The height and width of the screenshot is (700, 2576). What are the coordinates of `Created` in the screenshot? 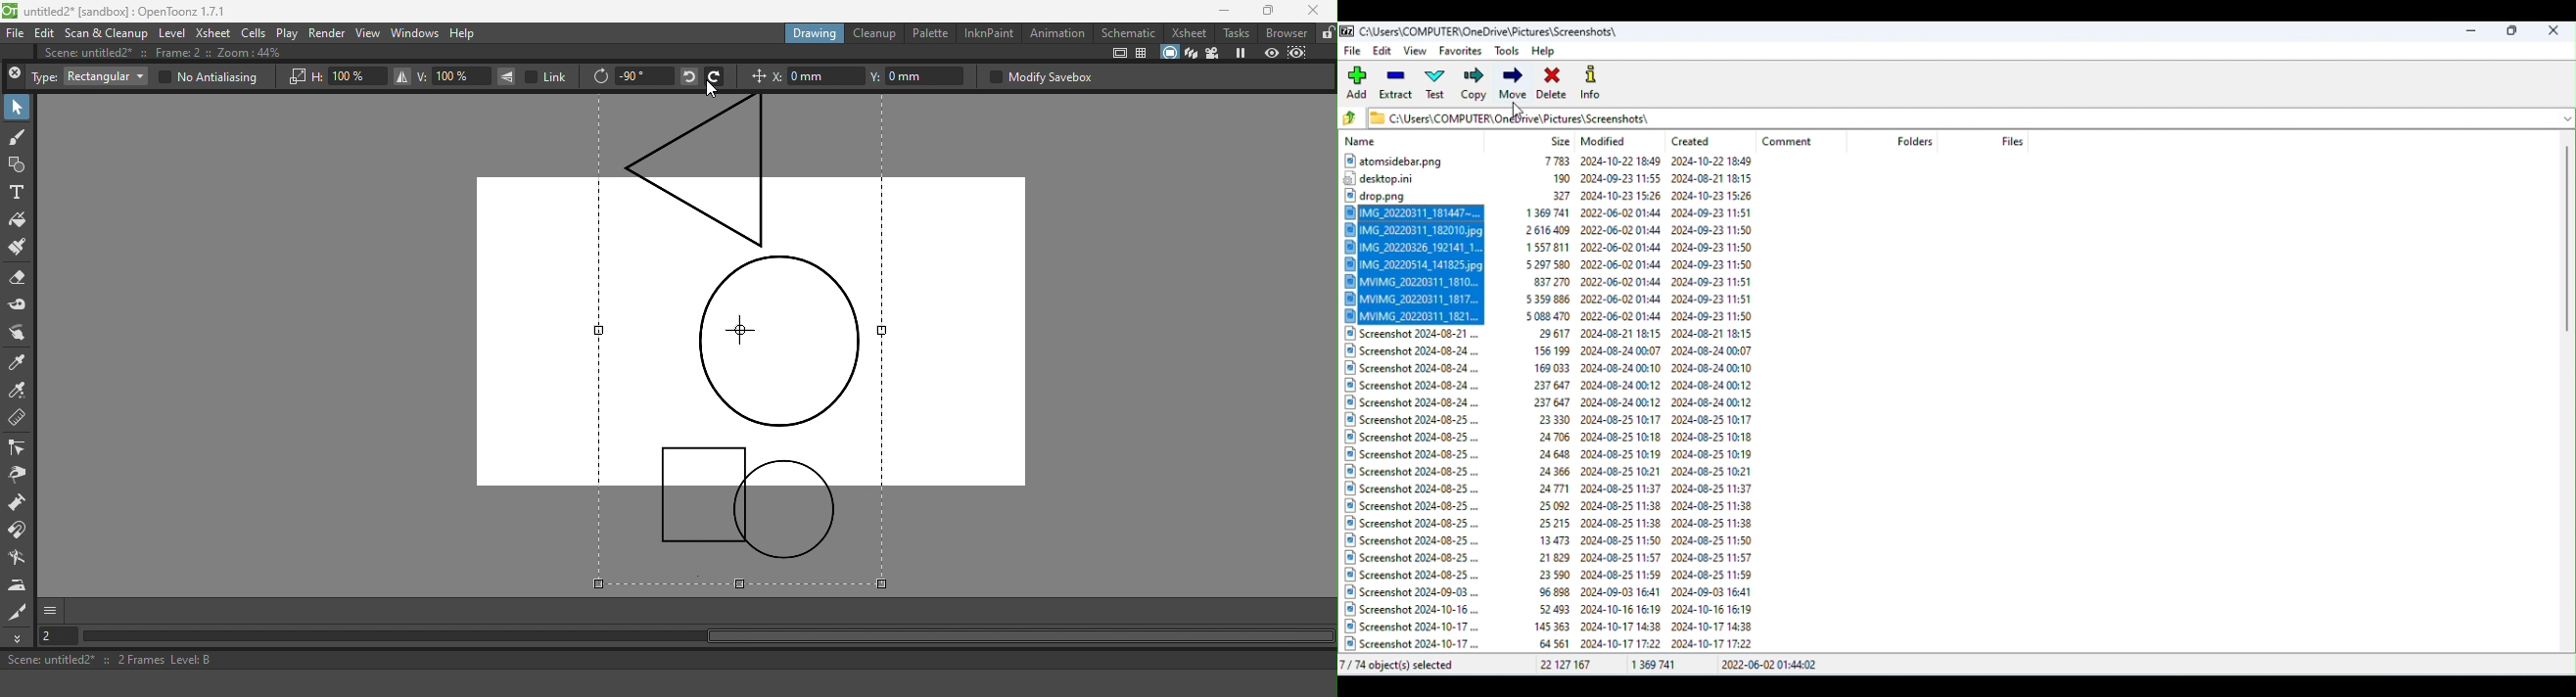 It's located at (1698, 137).